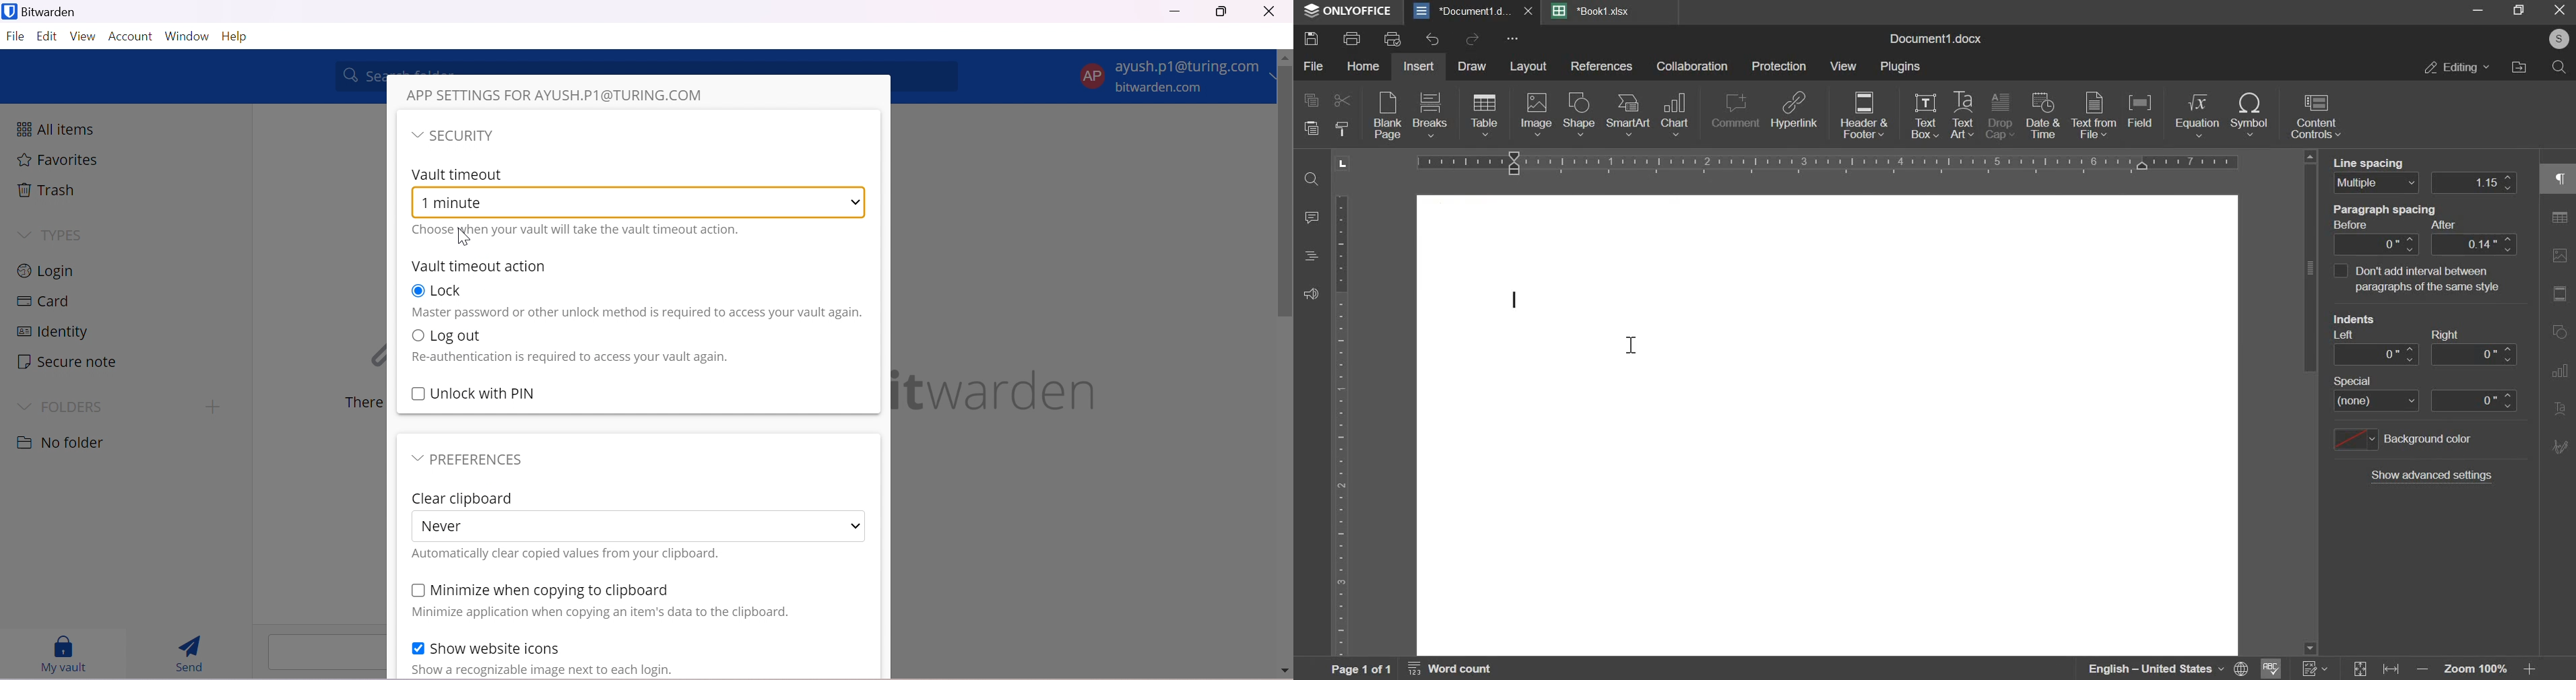  What do you see at coordinates (23, 235) in the screenshot?
I see `Drop Down` at bounding box center [23, 235].